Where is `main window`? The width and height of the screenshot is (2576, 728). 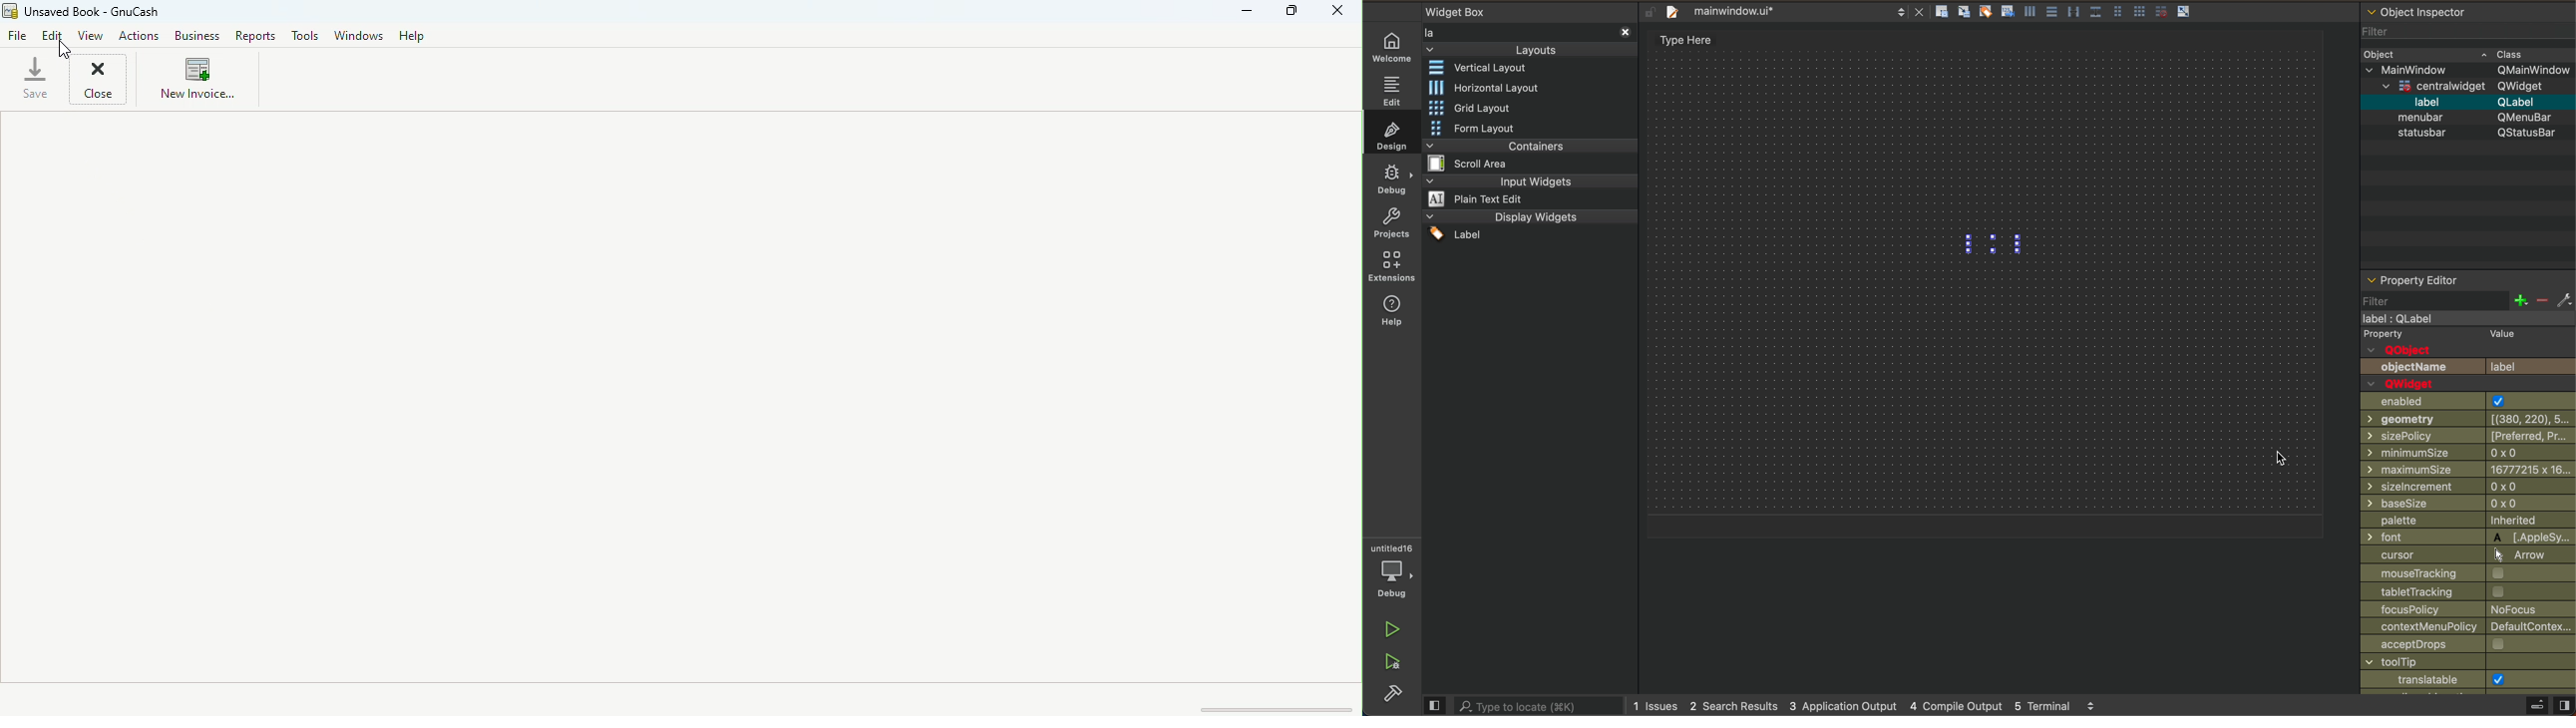 main window is located at coordinates (2464, 319).